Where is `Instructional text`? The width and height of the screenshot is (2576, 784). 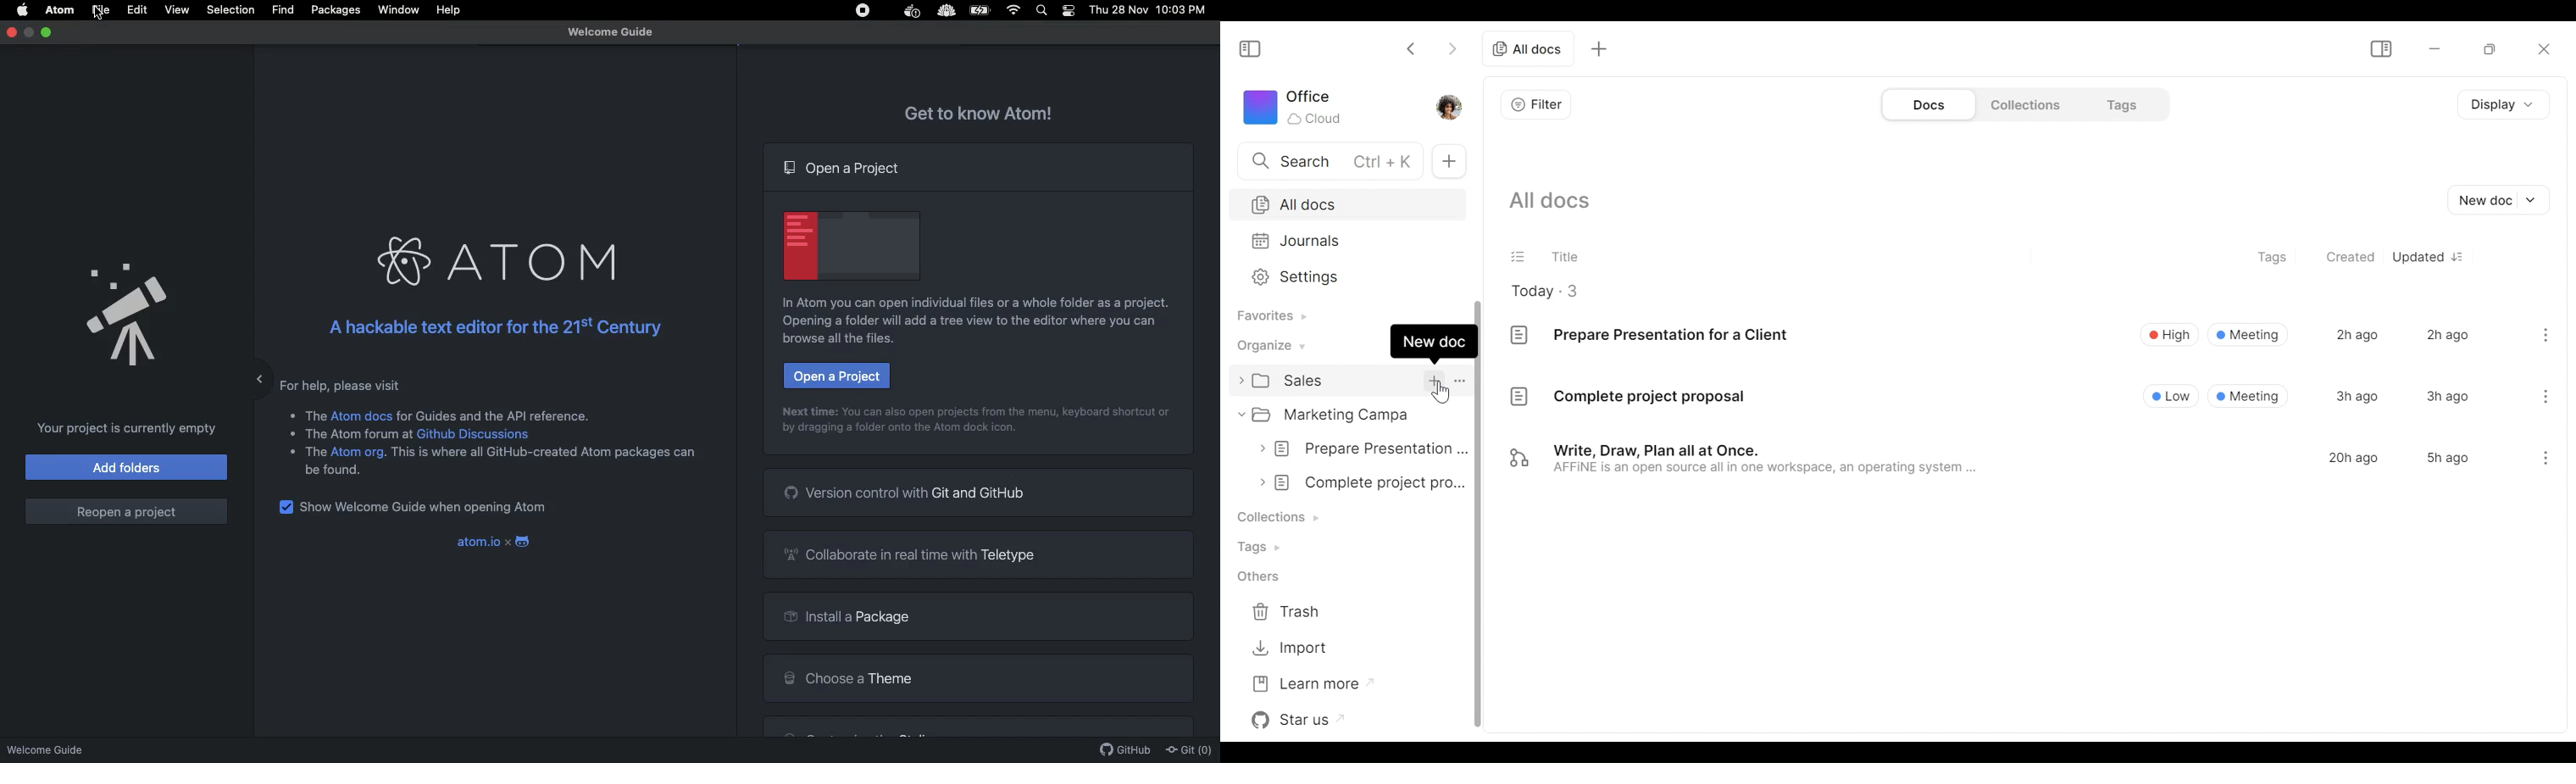
Instructional text is located at coordinates (898, 432).